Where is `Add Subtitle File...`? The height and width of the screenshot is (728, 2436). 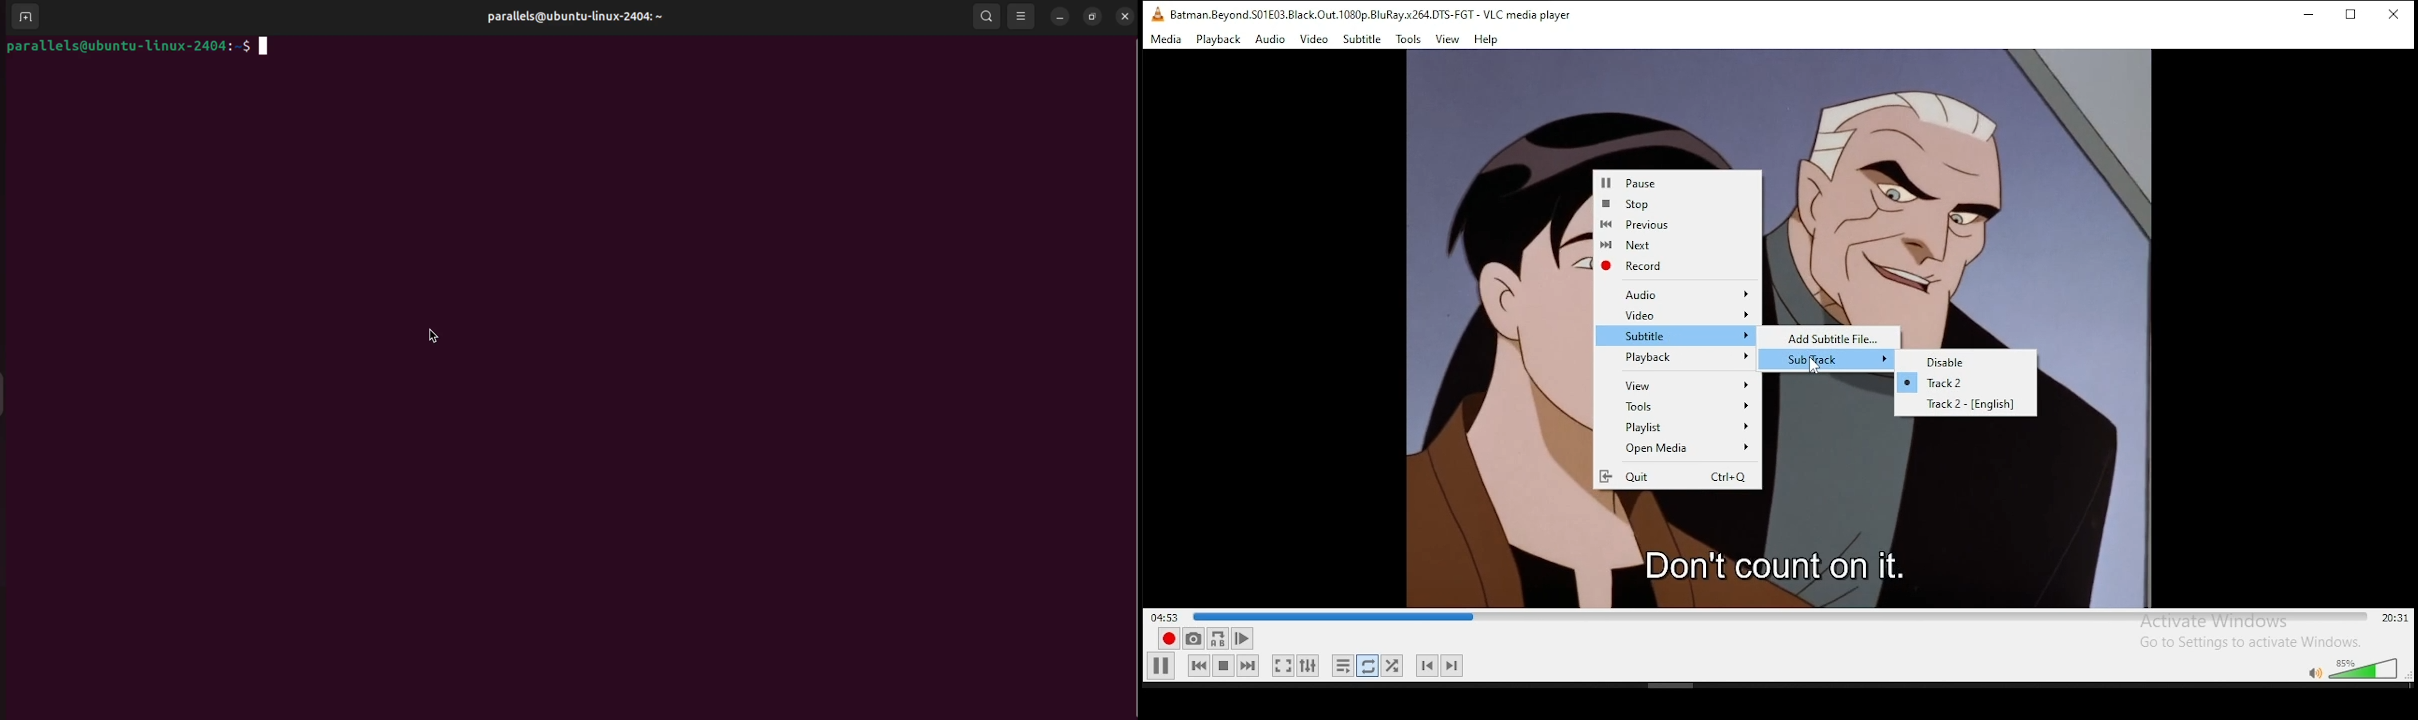 Add Subtitle File... is located at coordinates (1836, 337).